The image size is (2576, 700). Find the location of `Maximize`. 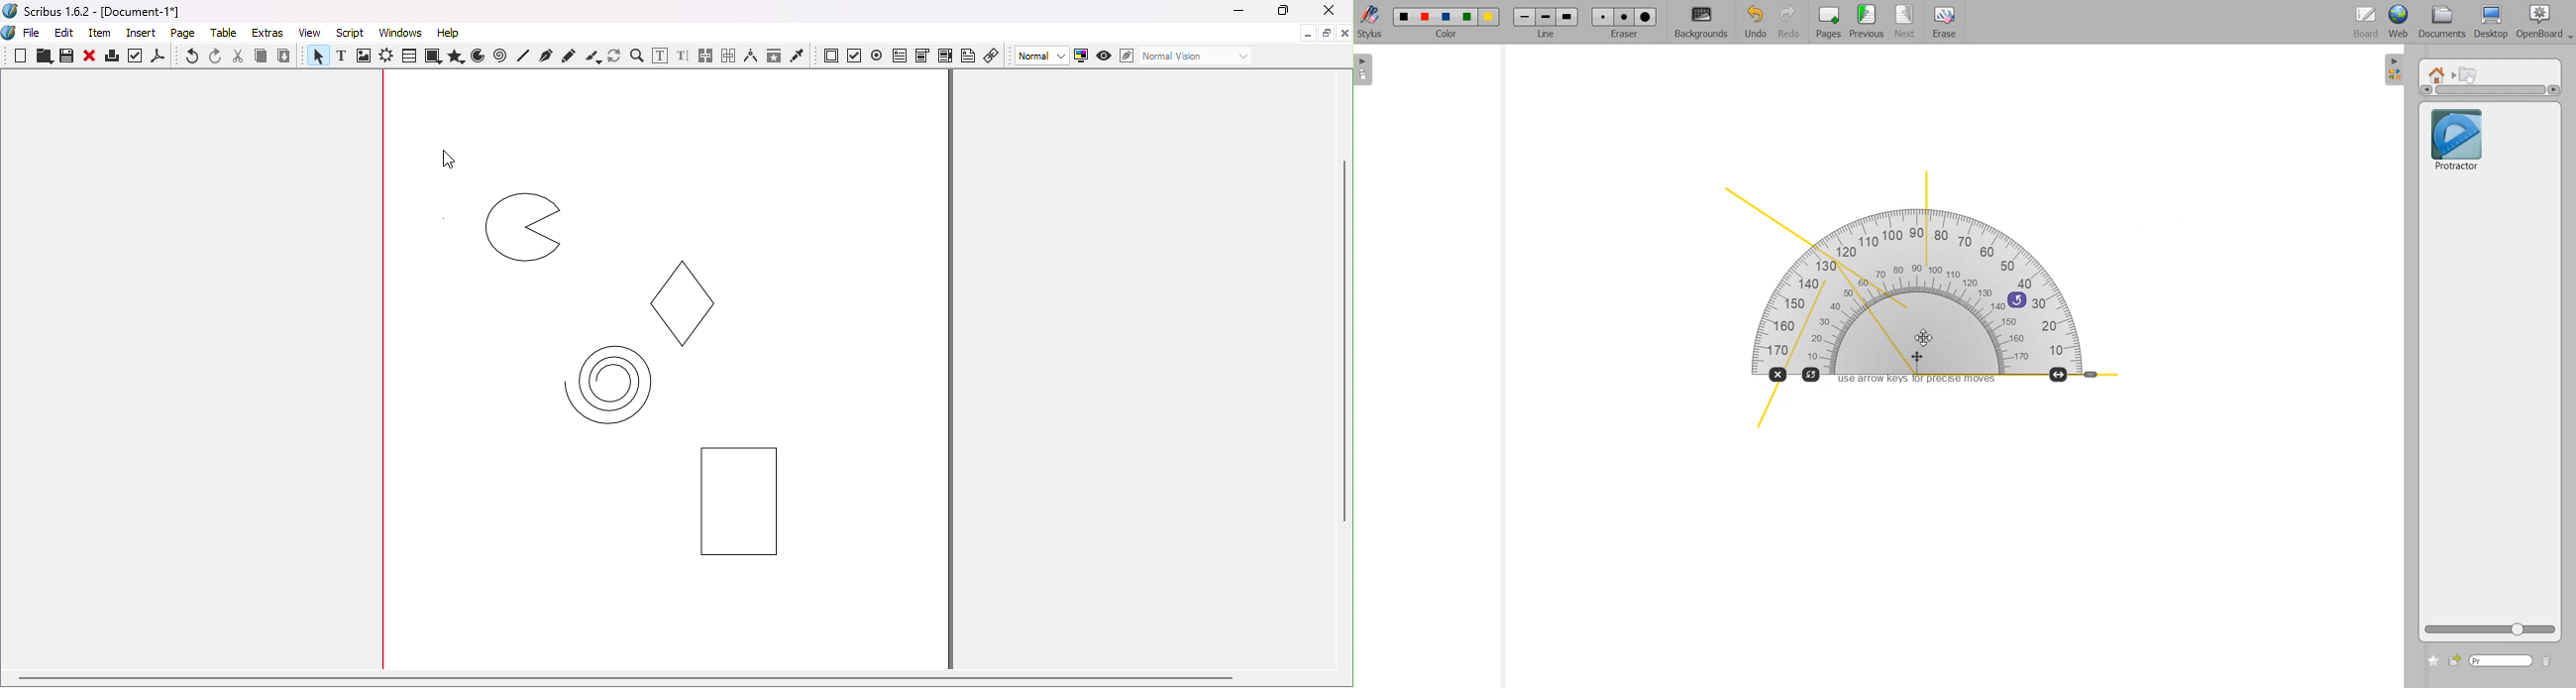

Maximize is located at coordinates (1281, 11).